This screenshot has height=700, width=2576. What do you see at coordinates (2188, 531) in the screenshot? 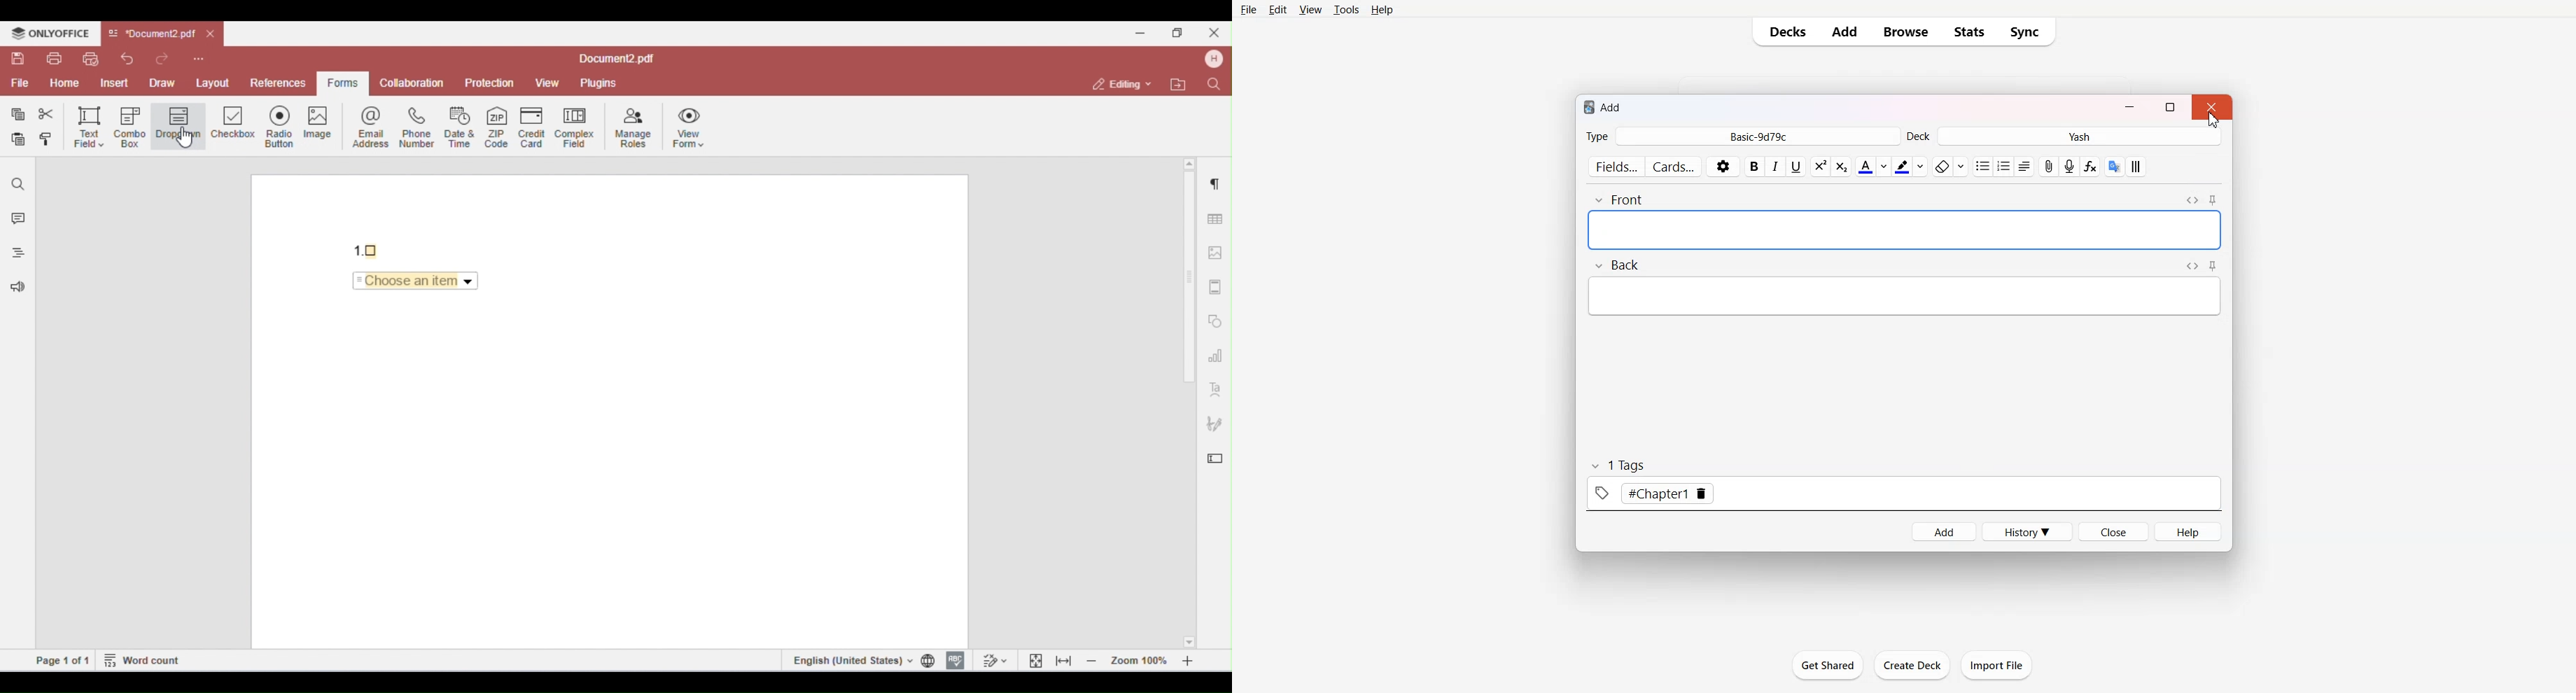
I see `Help` at bounding box center [2188, 531].